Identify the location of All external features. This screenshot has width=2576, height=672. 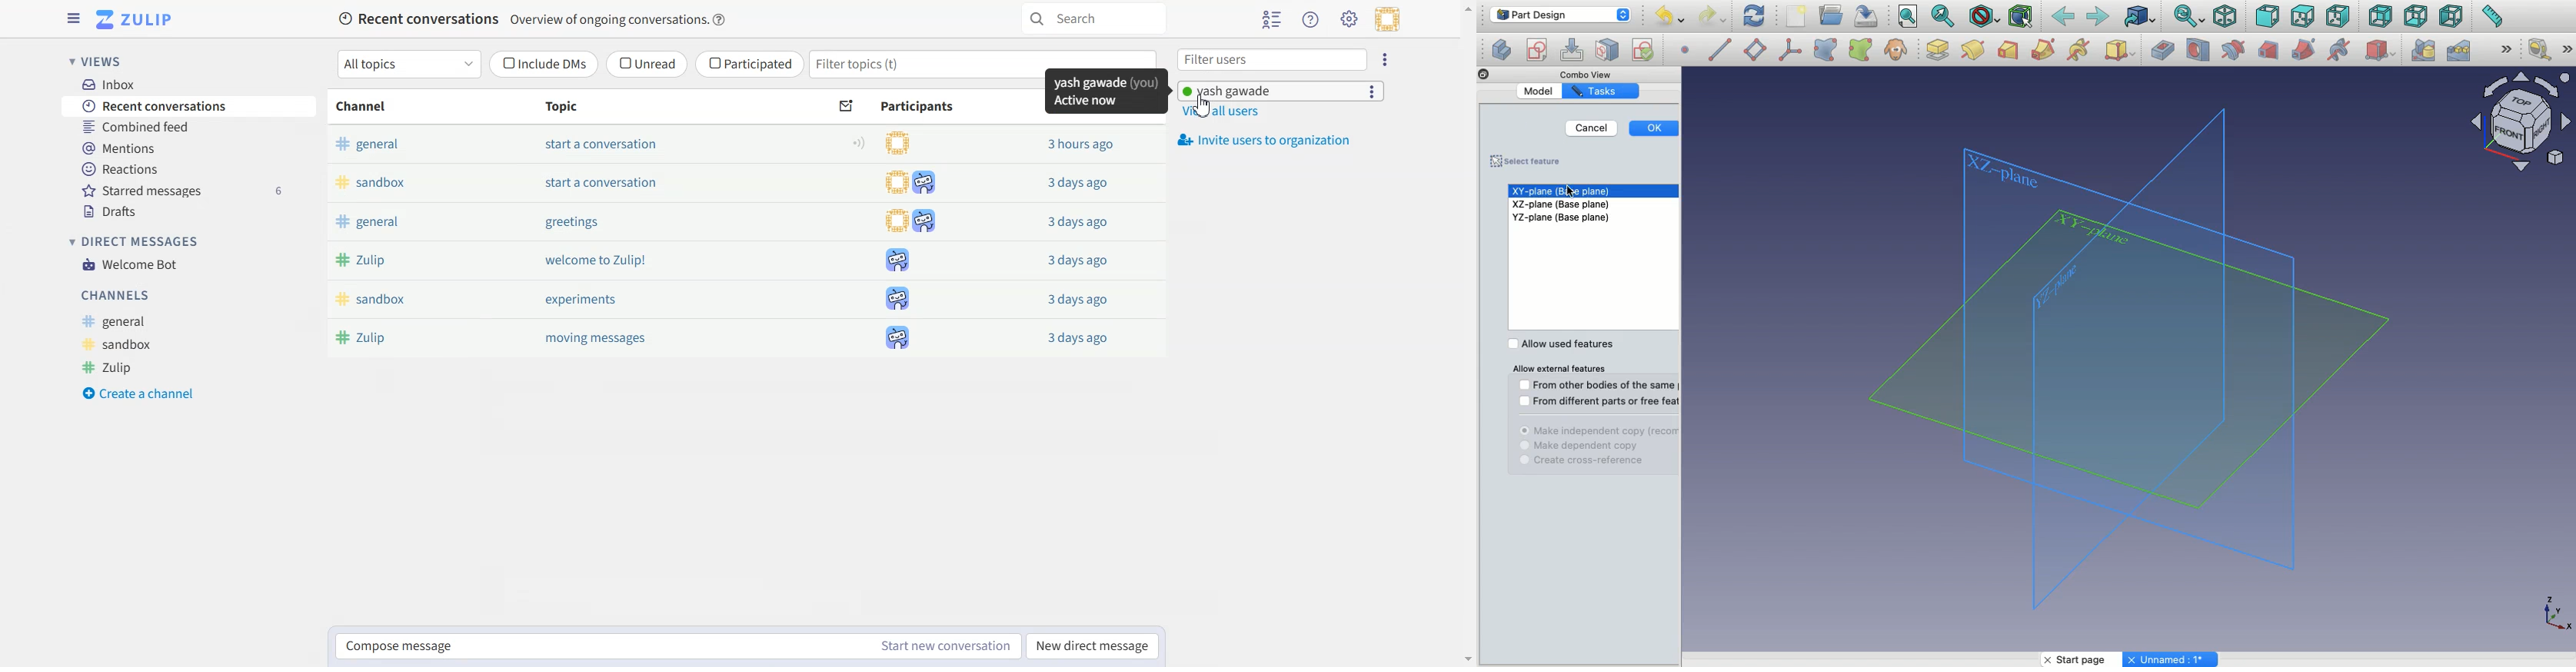
(1557, 367).